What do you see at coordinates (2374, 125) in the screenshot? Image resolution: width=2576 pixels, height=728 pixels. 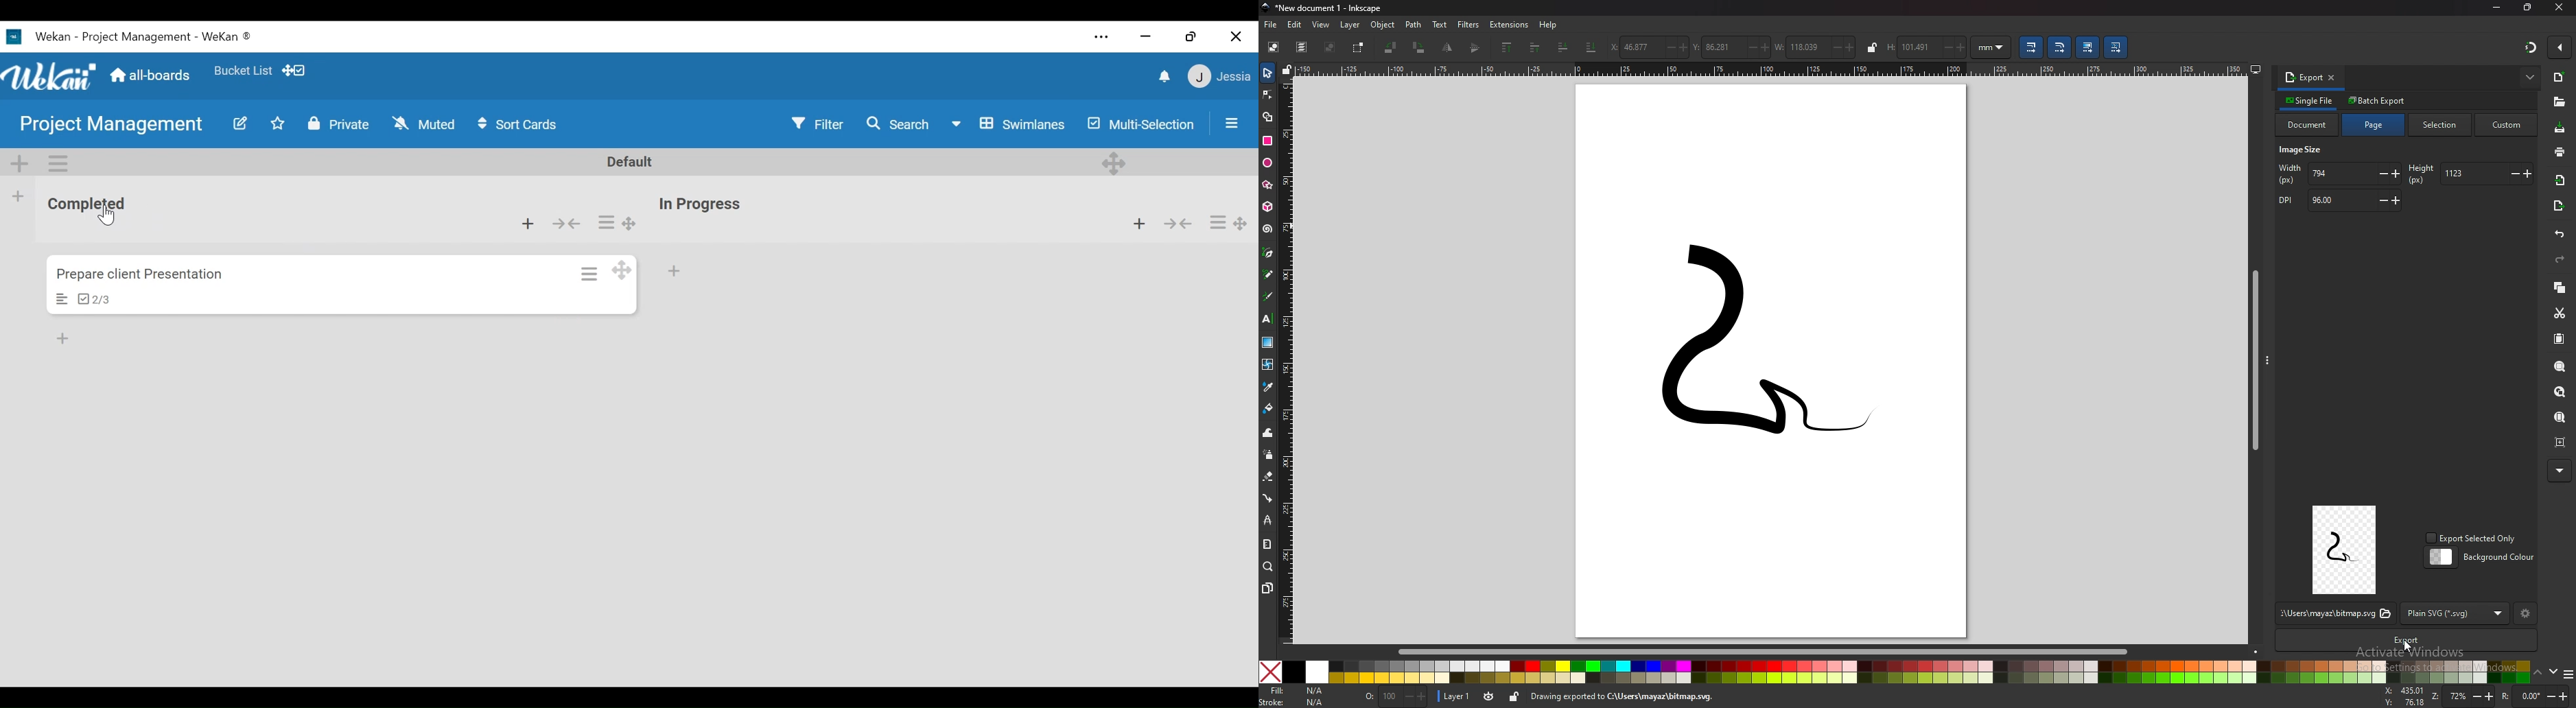 I see `page` at bounding box center [2374, 125].